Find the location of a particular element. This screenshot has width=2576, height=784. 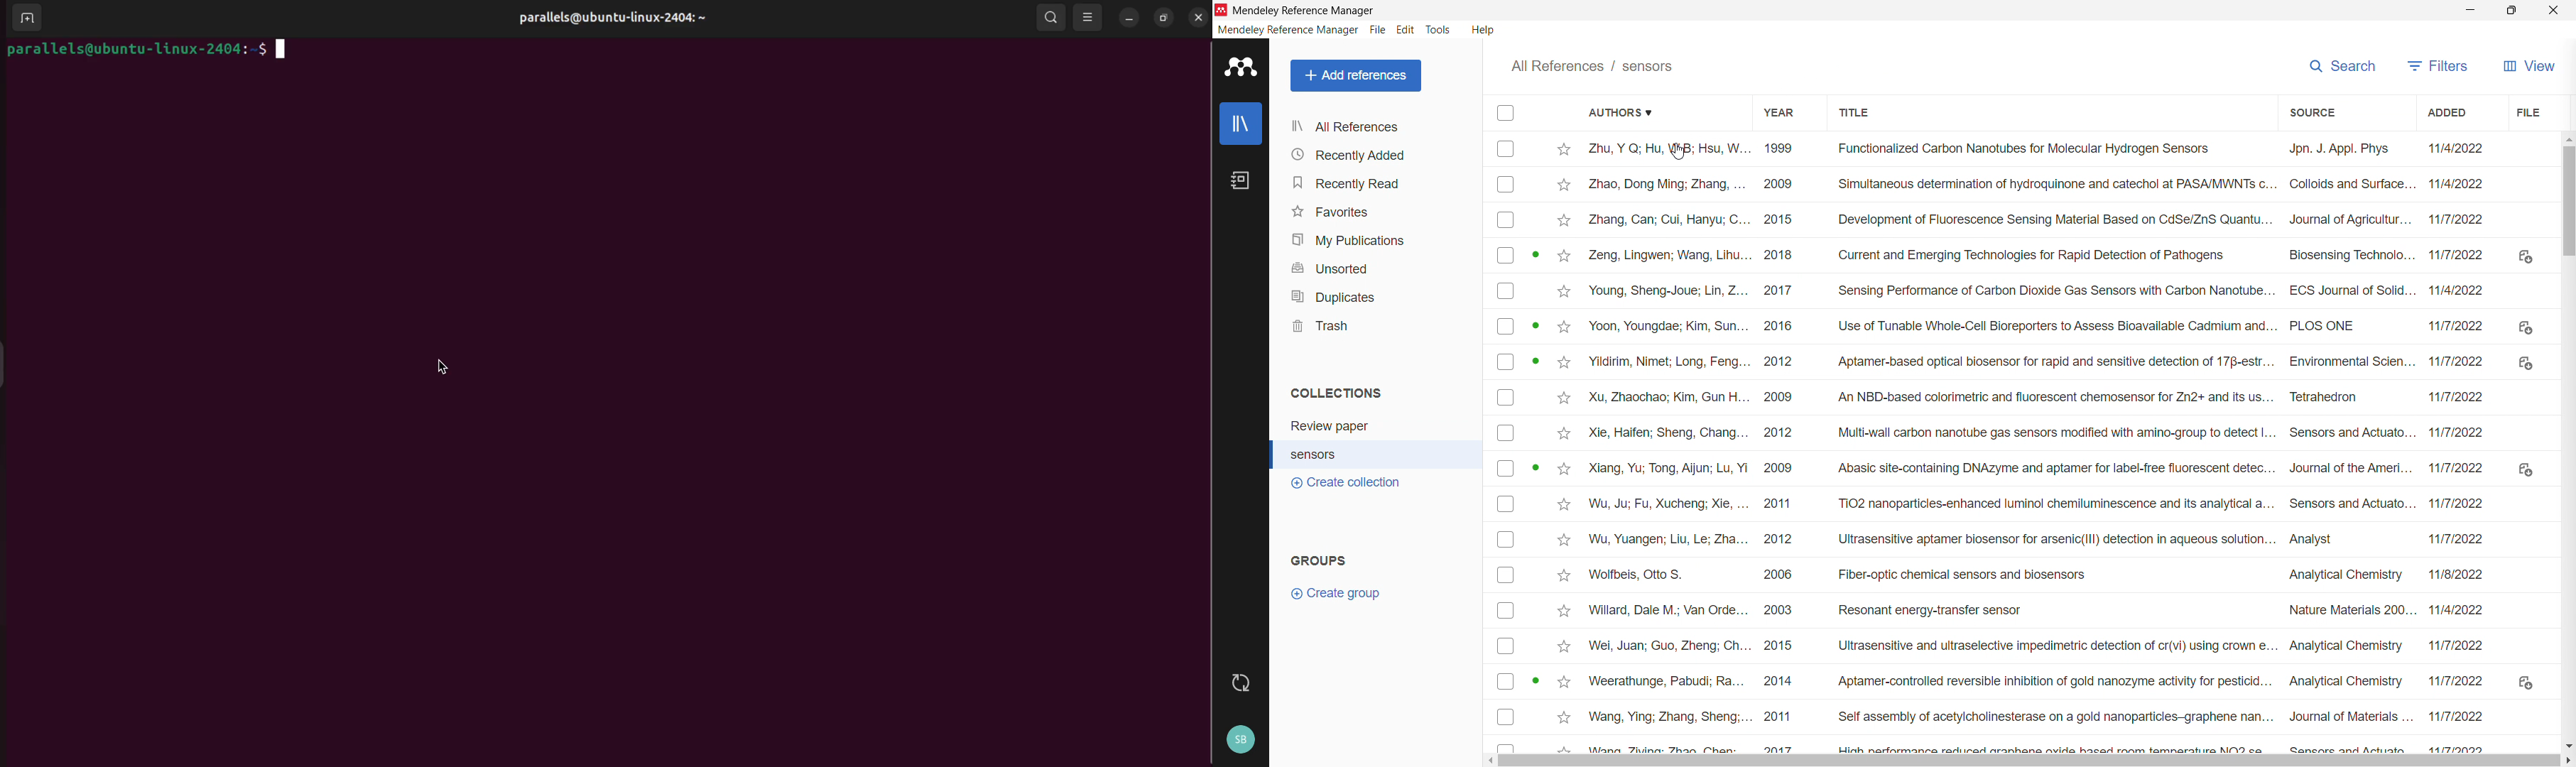

Favourites  is located at coordinates (1379, 212).